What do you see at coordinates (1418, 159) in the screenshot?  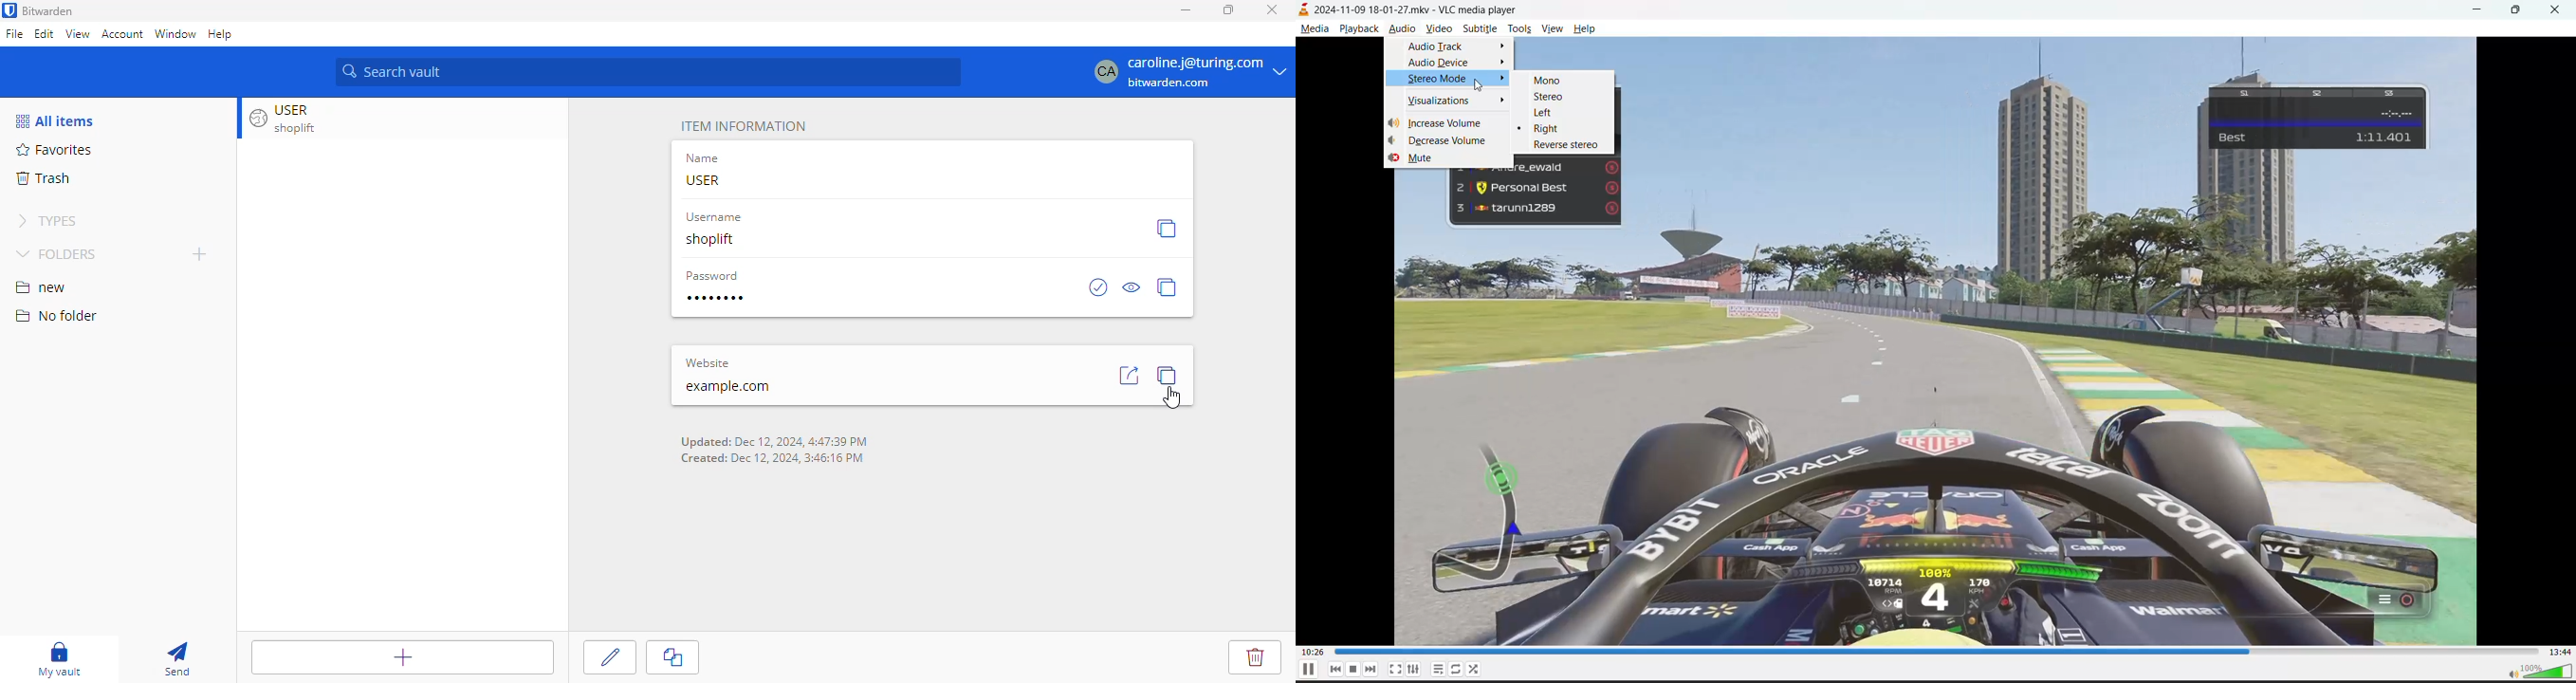 I see `mute` at bounding box center [1418, 159].